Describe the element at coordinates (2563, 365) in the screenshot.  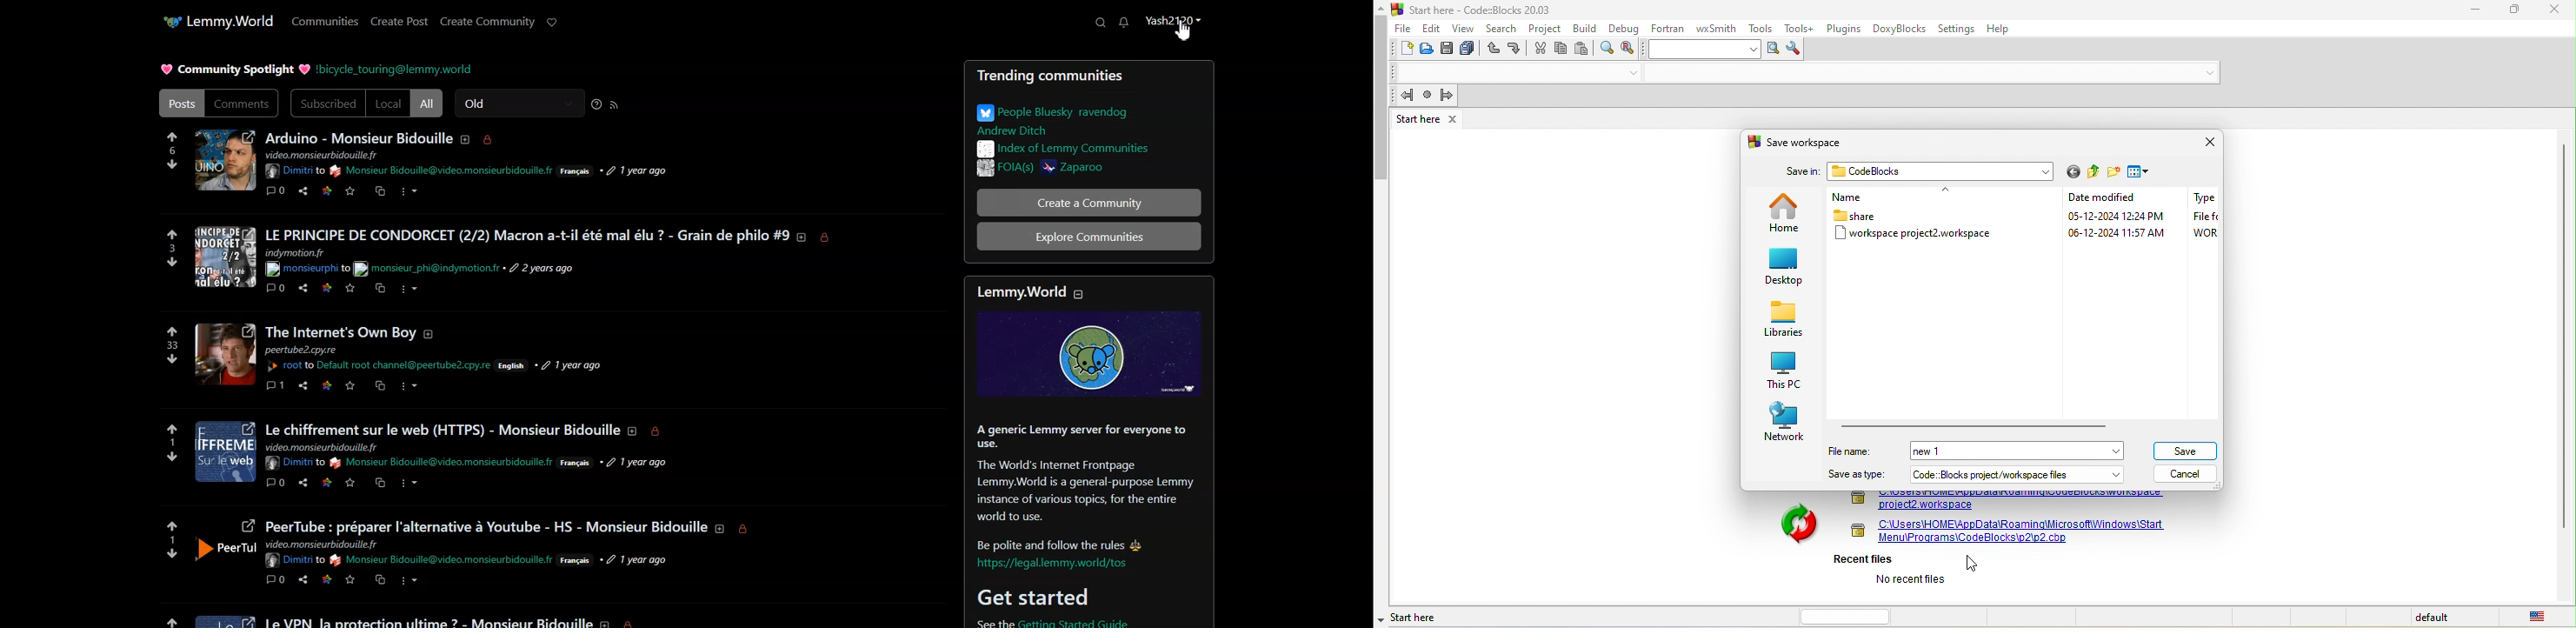
I see `Scroll bar` at that location.